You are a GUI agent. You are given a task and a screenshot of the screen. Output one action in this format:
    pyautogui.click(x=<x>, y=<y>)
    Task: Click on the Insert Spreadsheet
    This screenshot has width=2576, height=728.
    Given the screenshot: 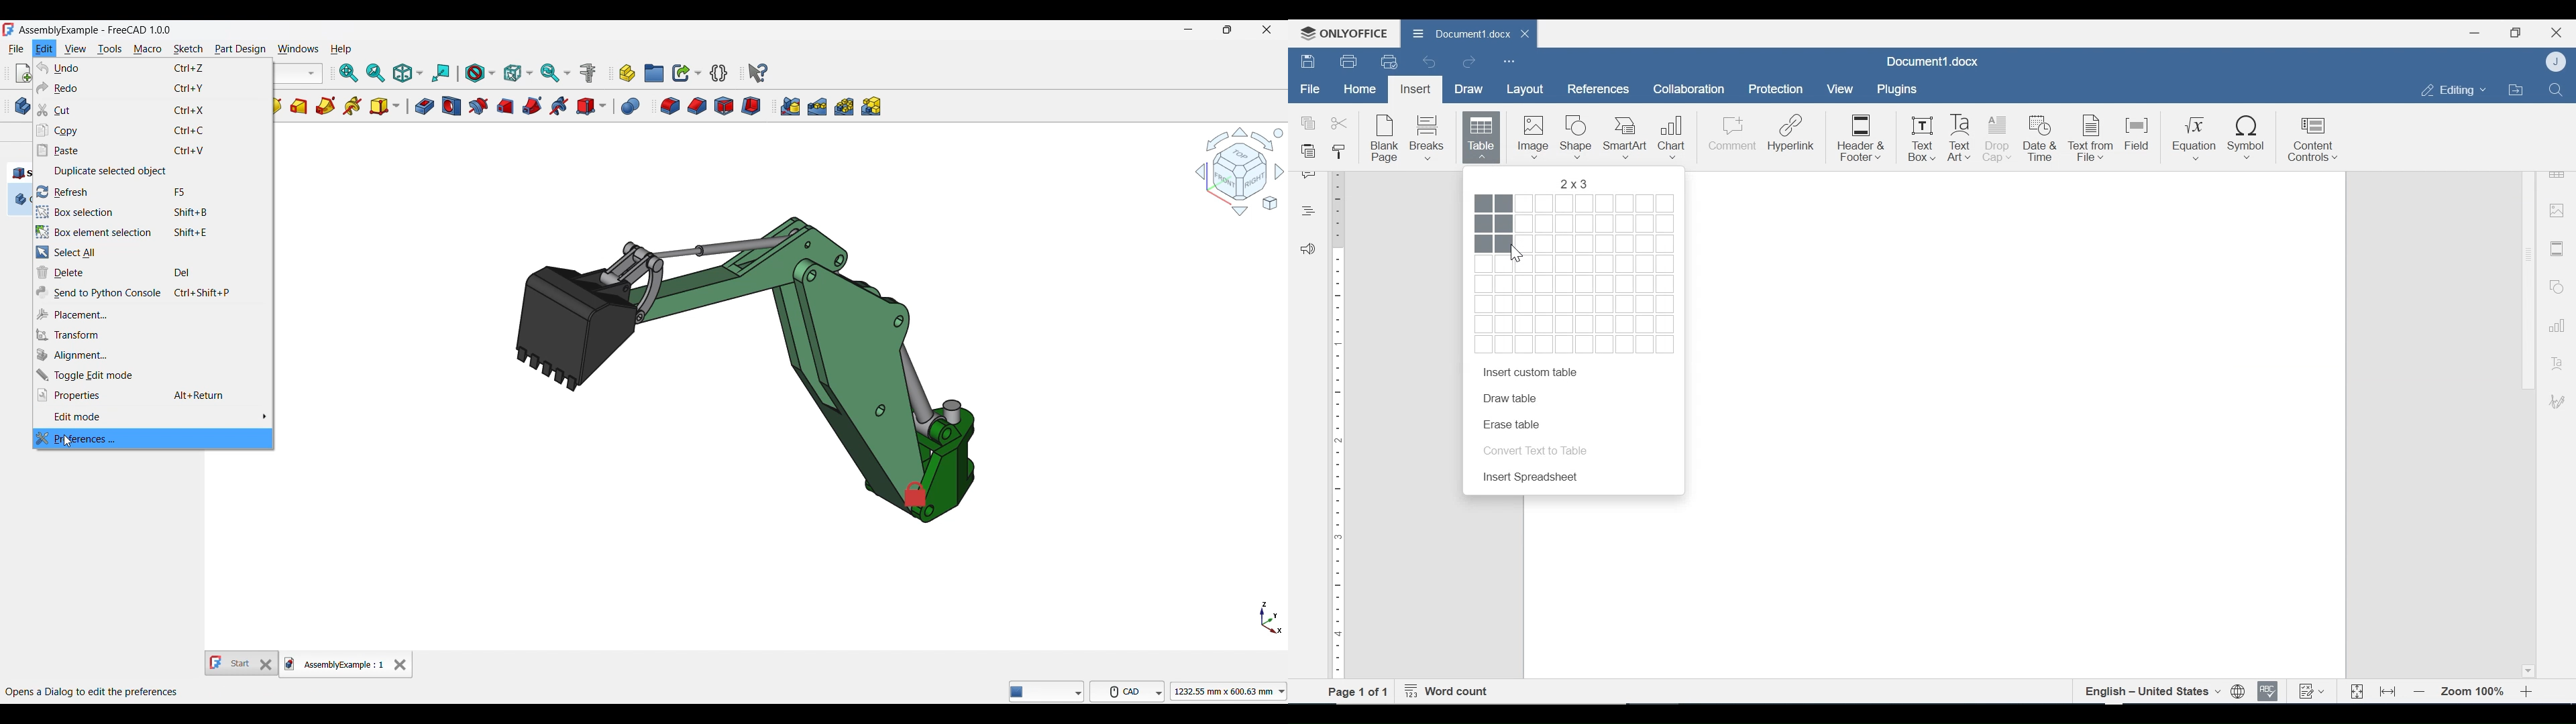 What is the action you would take?
    pyautogui.click(x=1534, y=479)
    